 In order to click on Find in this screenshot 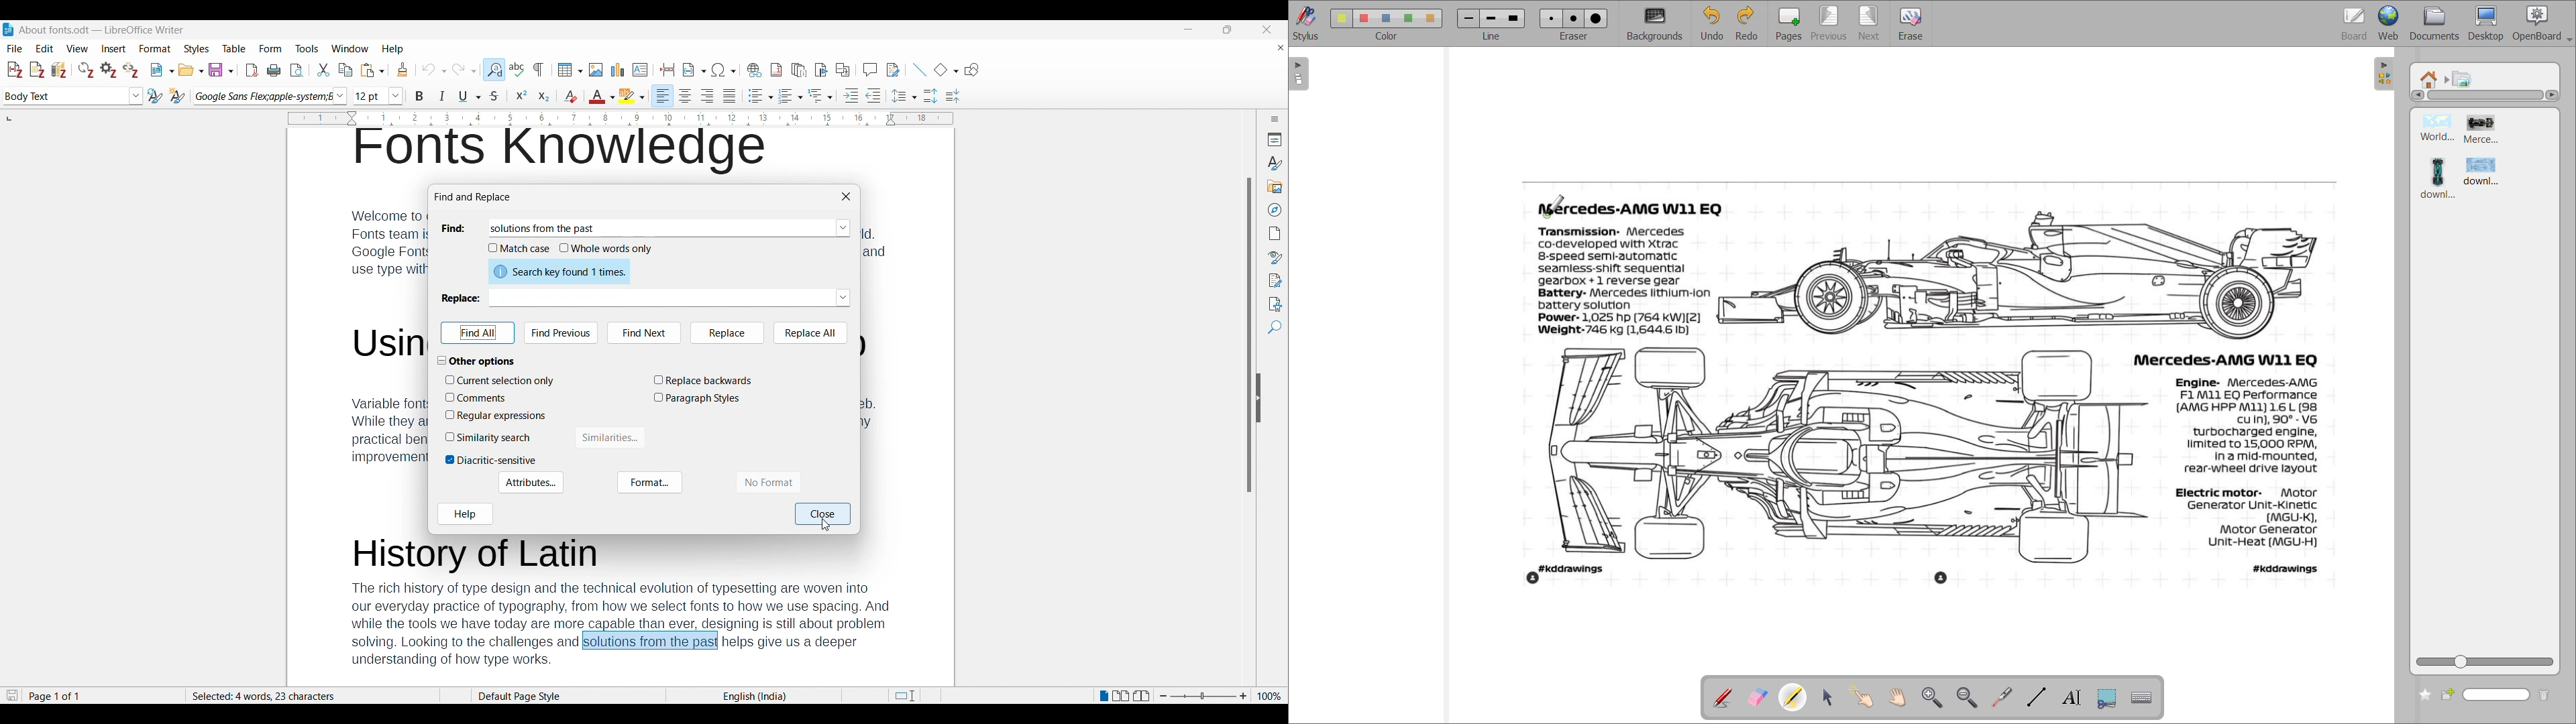, I will do `click(1274, 328)`.